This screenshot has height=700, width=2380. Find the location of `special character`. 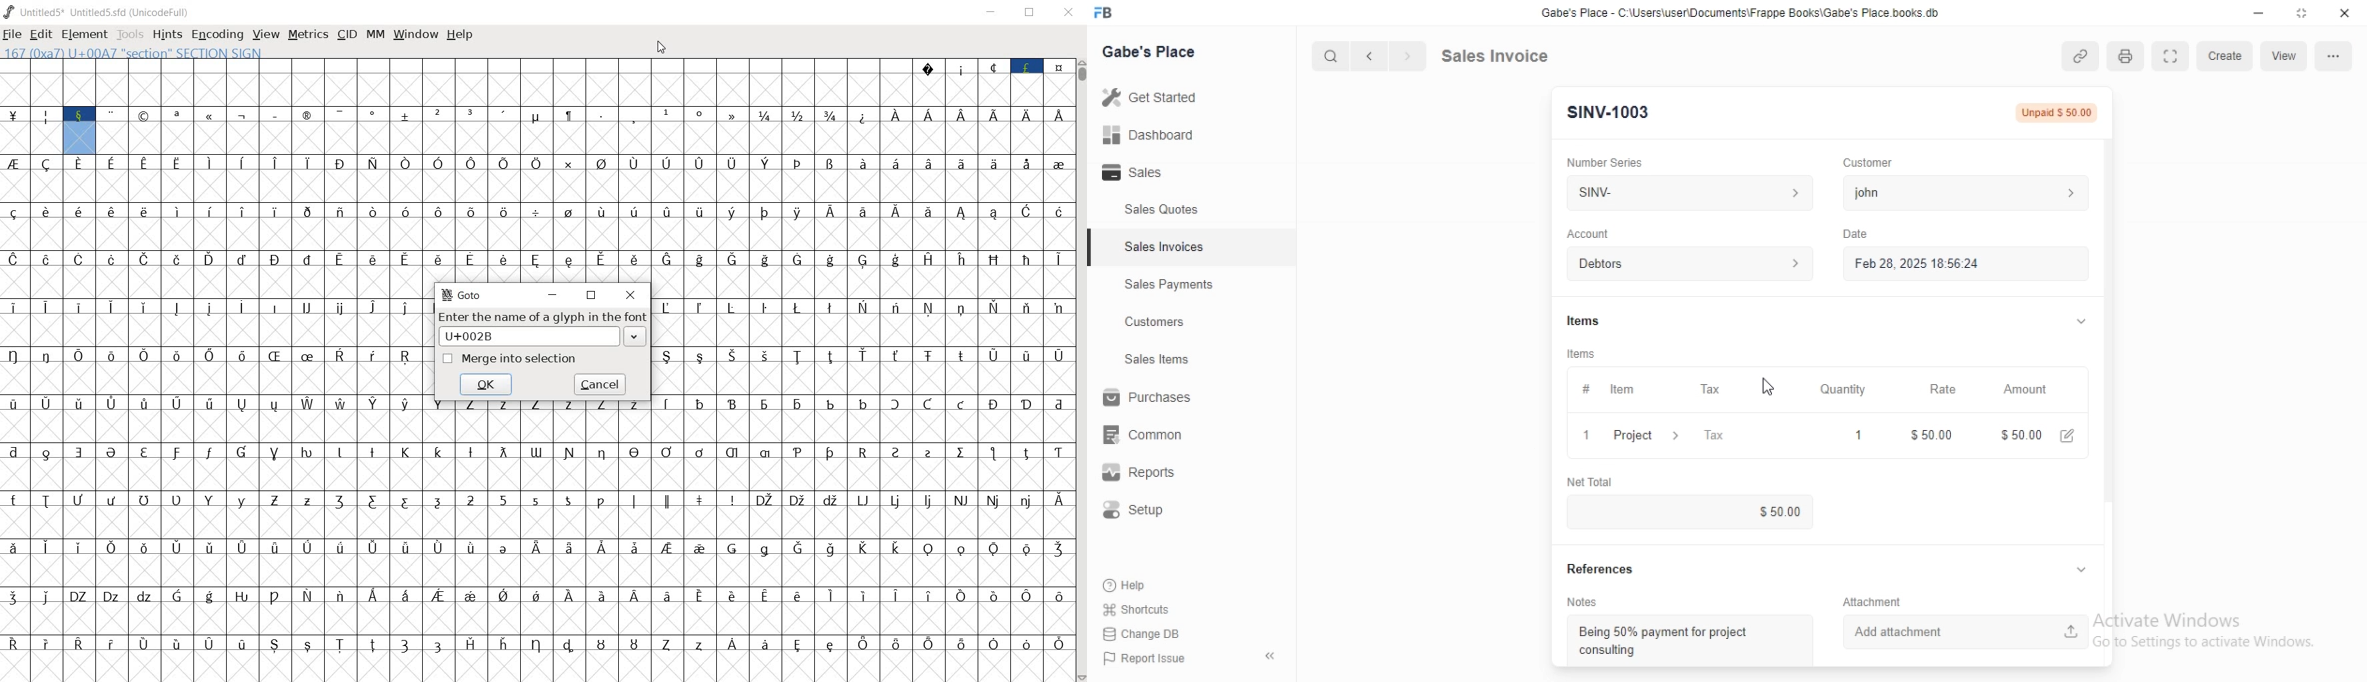

special character is located at coordinates (620, 129).